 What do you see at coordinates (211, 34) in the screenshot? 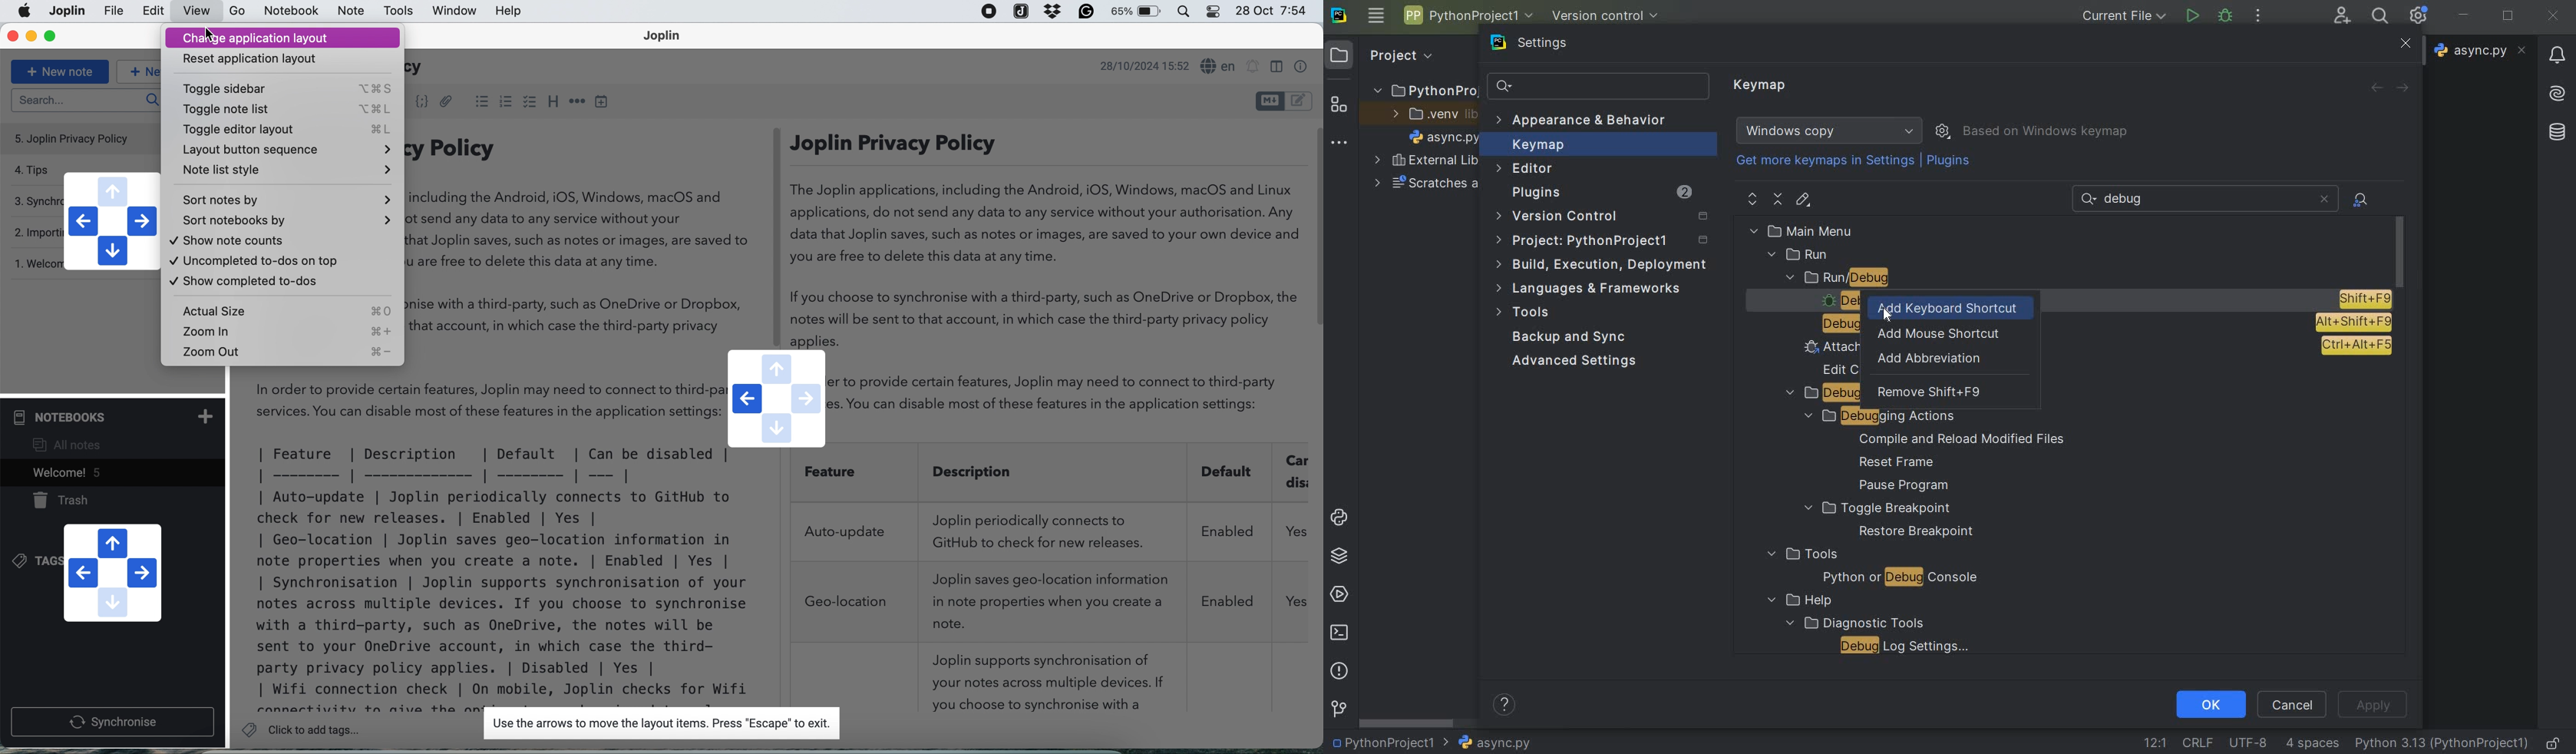
I see `cursor` at bounding box center [211, 34].